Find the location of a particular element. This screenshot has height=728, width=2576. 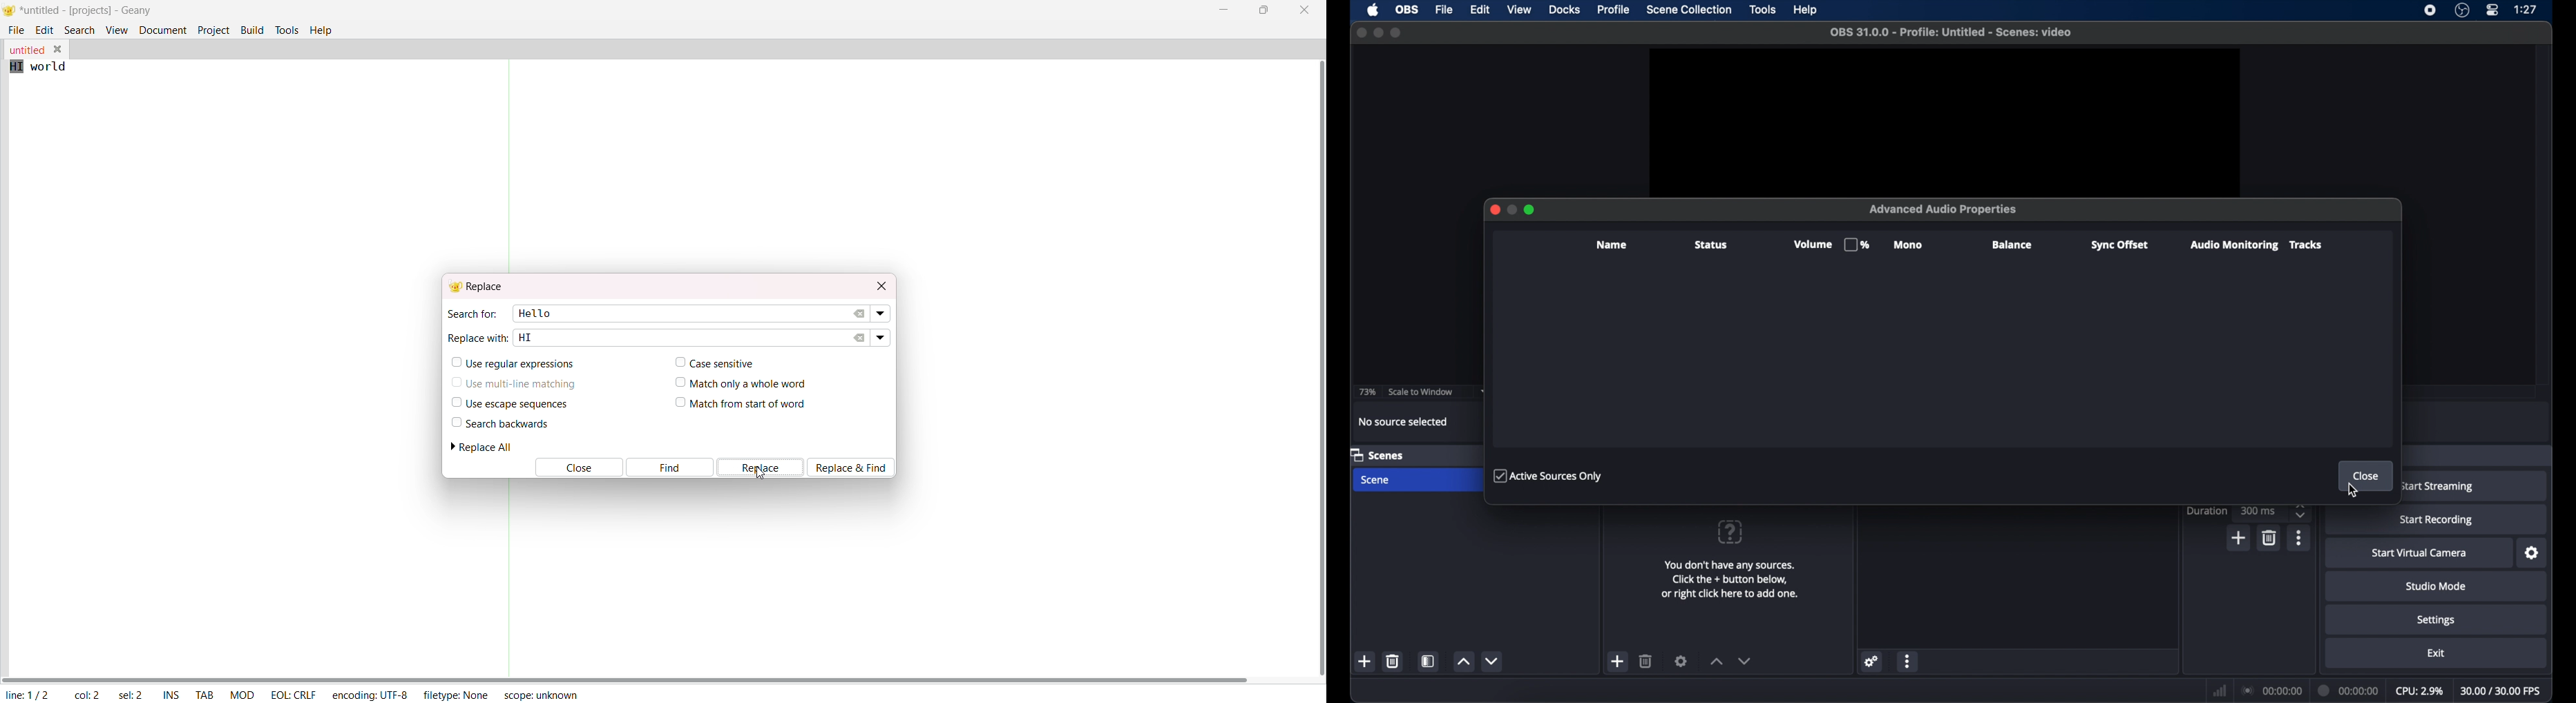

disabled icons is located at coordinates (1531, 209).